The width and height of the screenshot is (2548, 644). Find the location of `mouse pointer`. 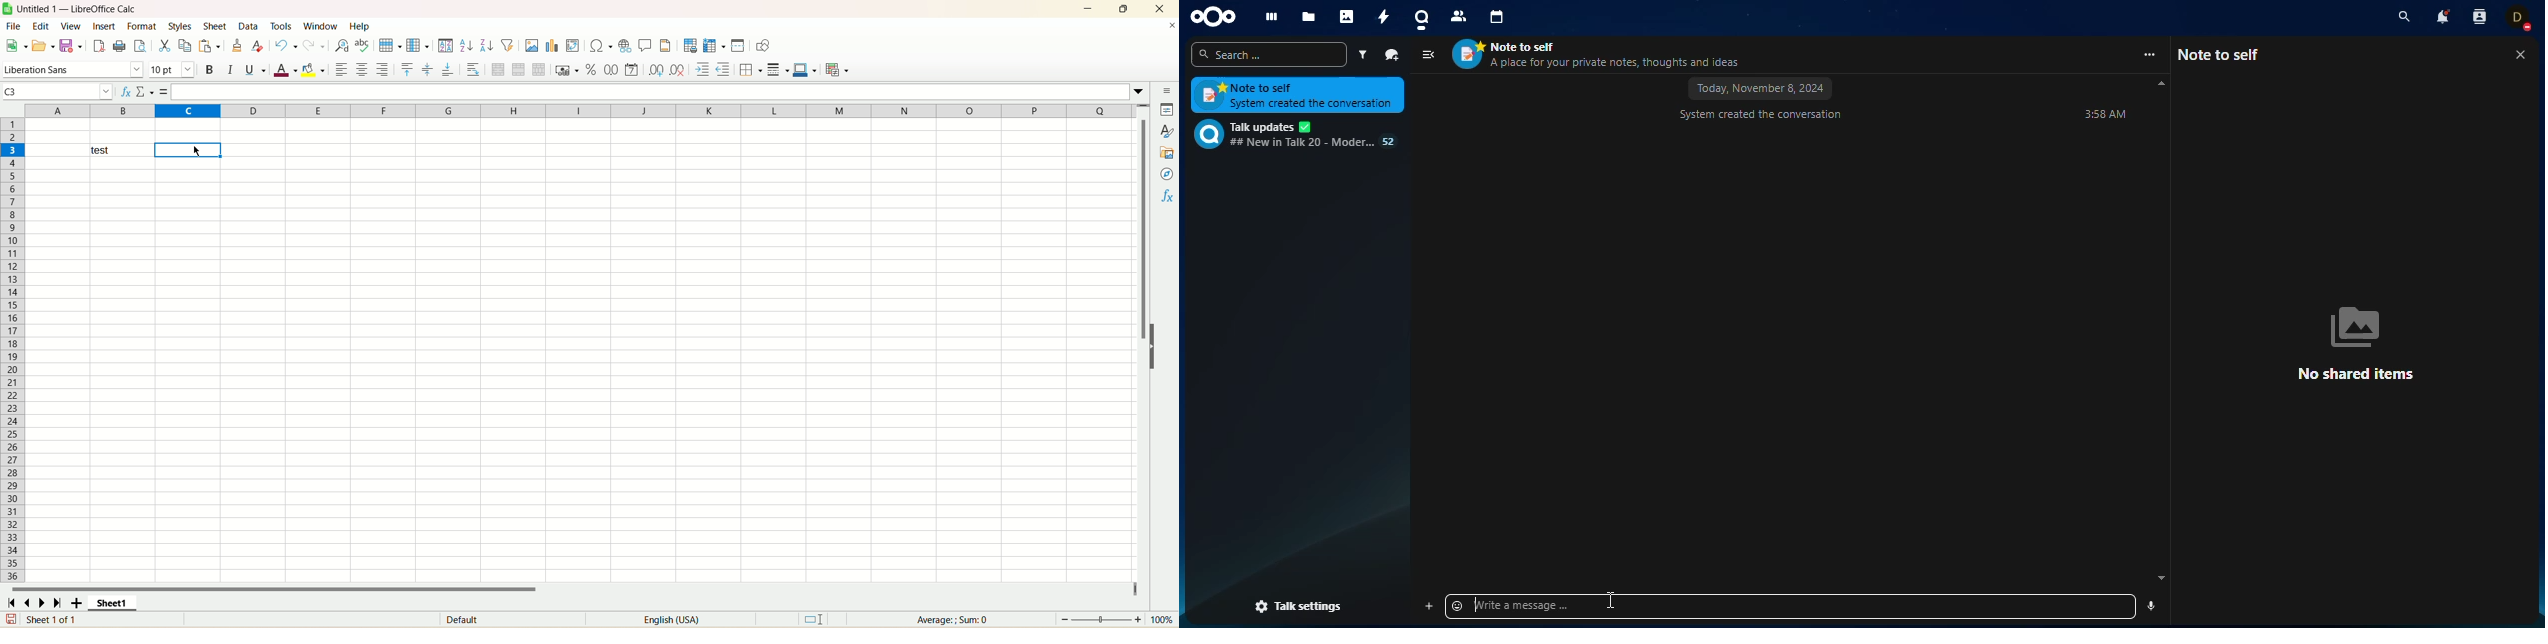

mouse pointer is located at coordinates (1612, 600).